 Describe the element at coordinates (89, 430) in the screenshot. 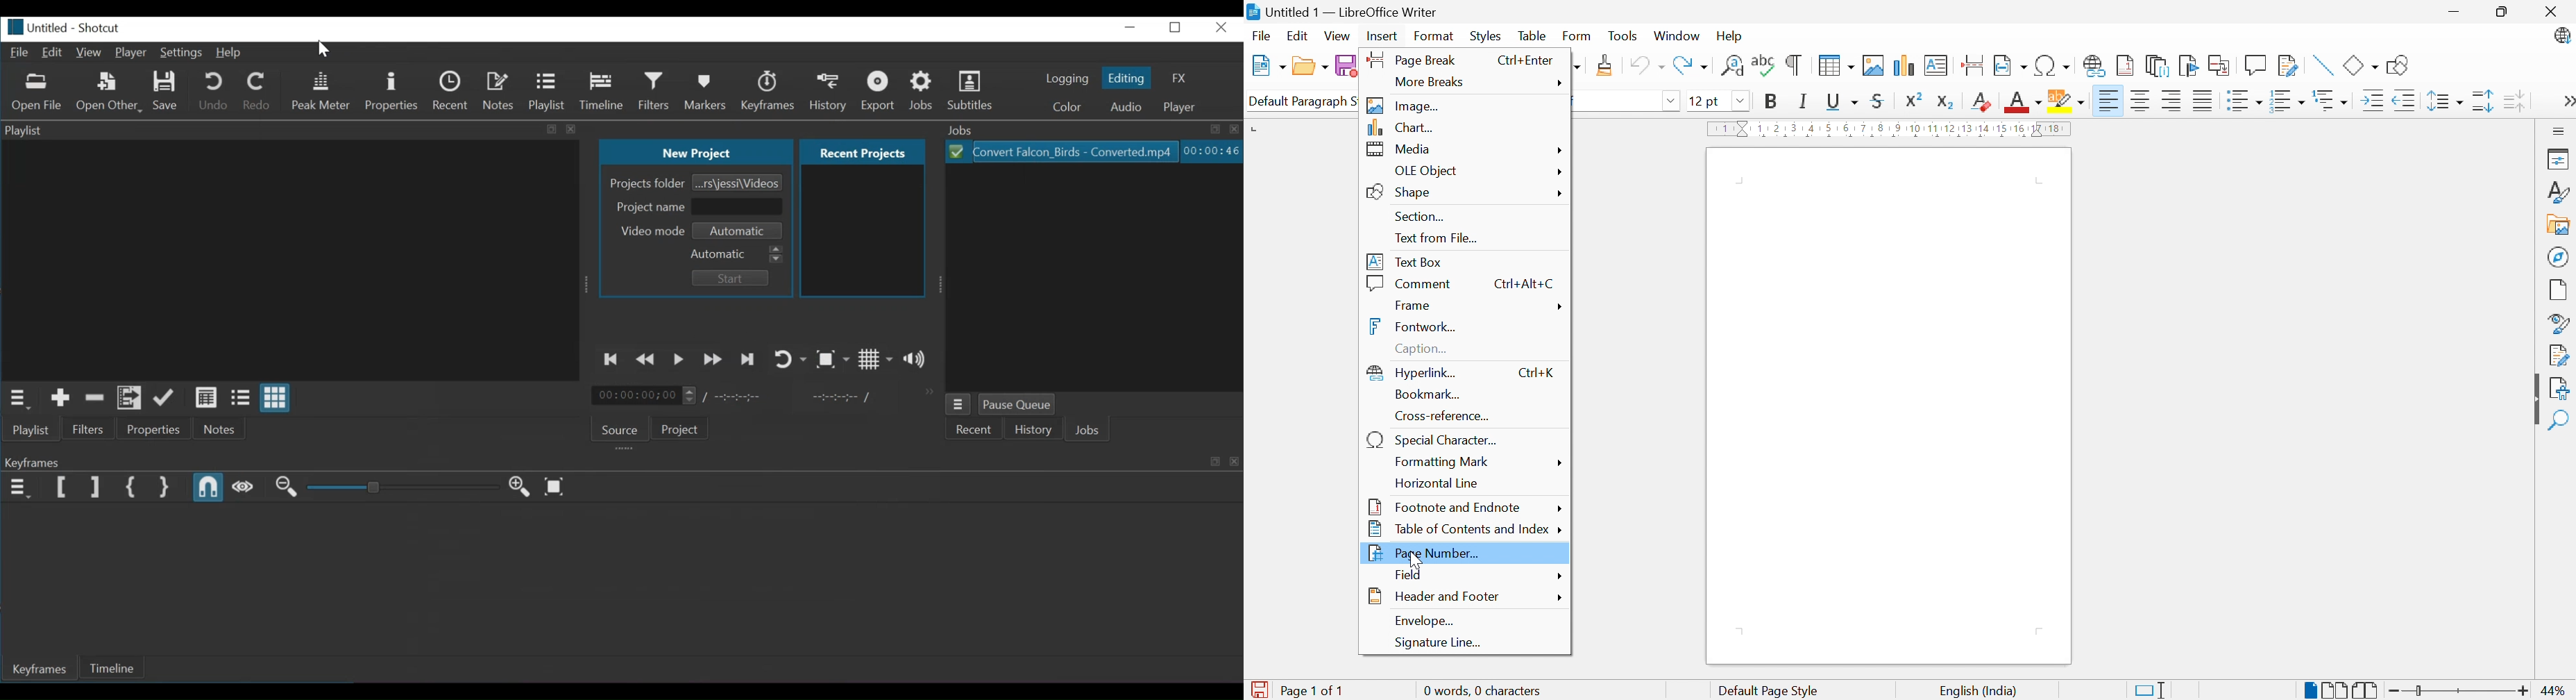

I see `Filter` at that location.